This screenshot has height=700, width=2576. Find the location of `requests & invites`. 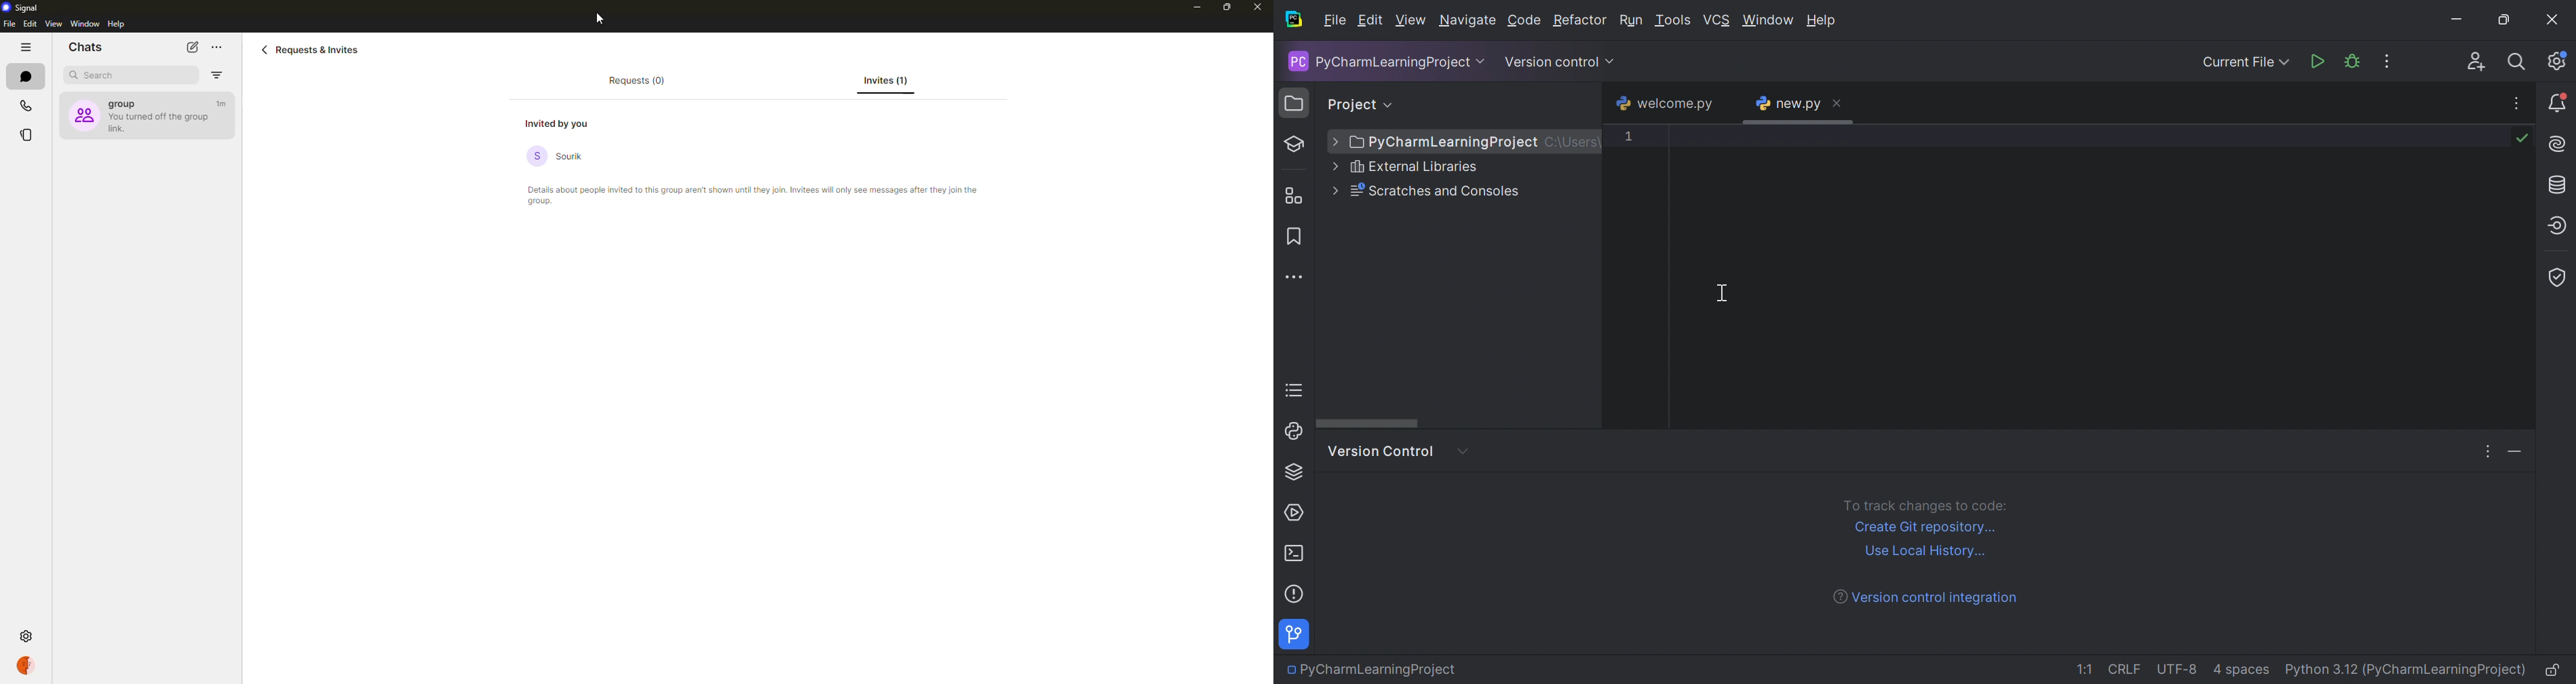

requests & invites is located at coordinates (313, 49).